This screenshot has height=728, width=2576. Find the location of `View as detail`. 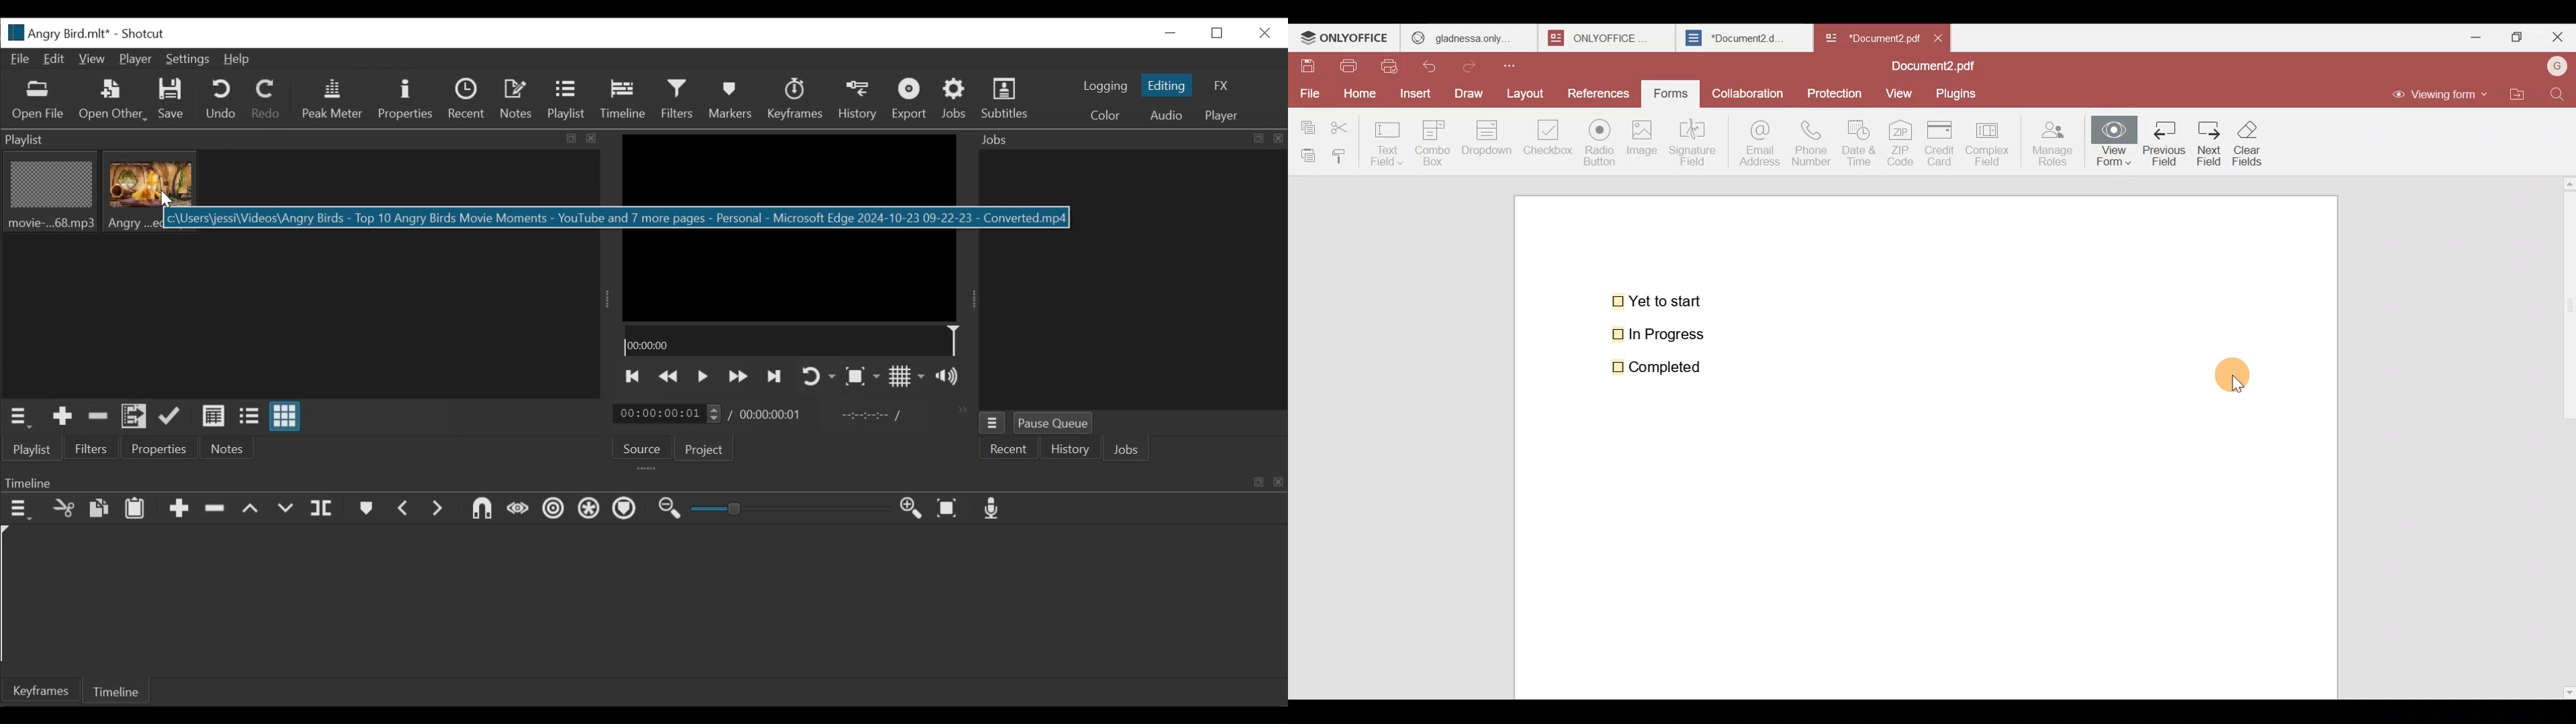

View as detail is located at coordinates (213, 416).